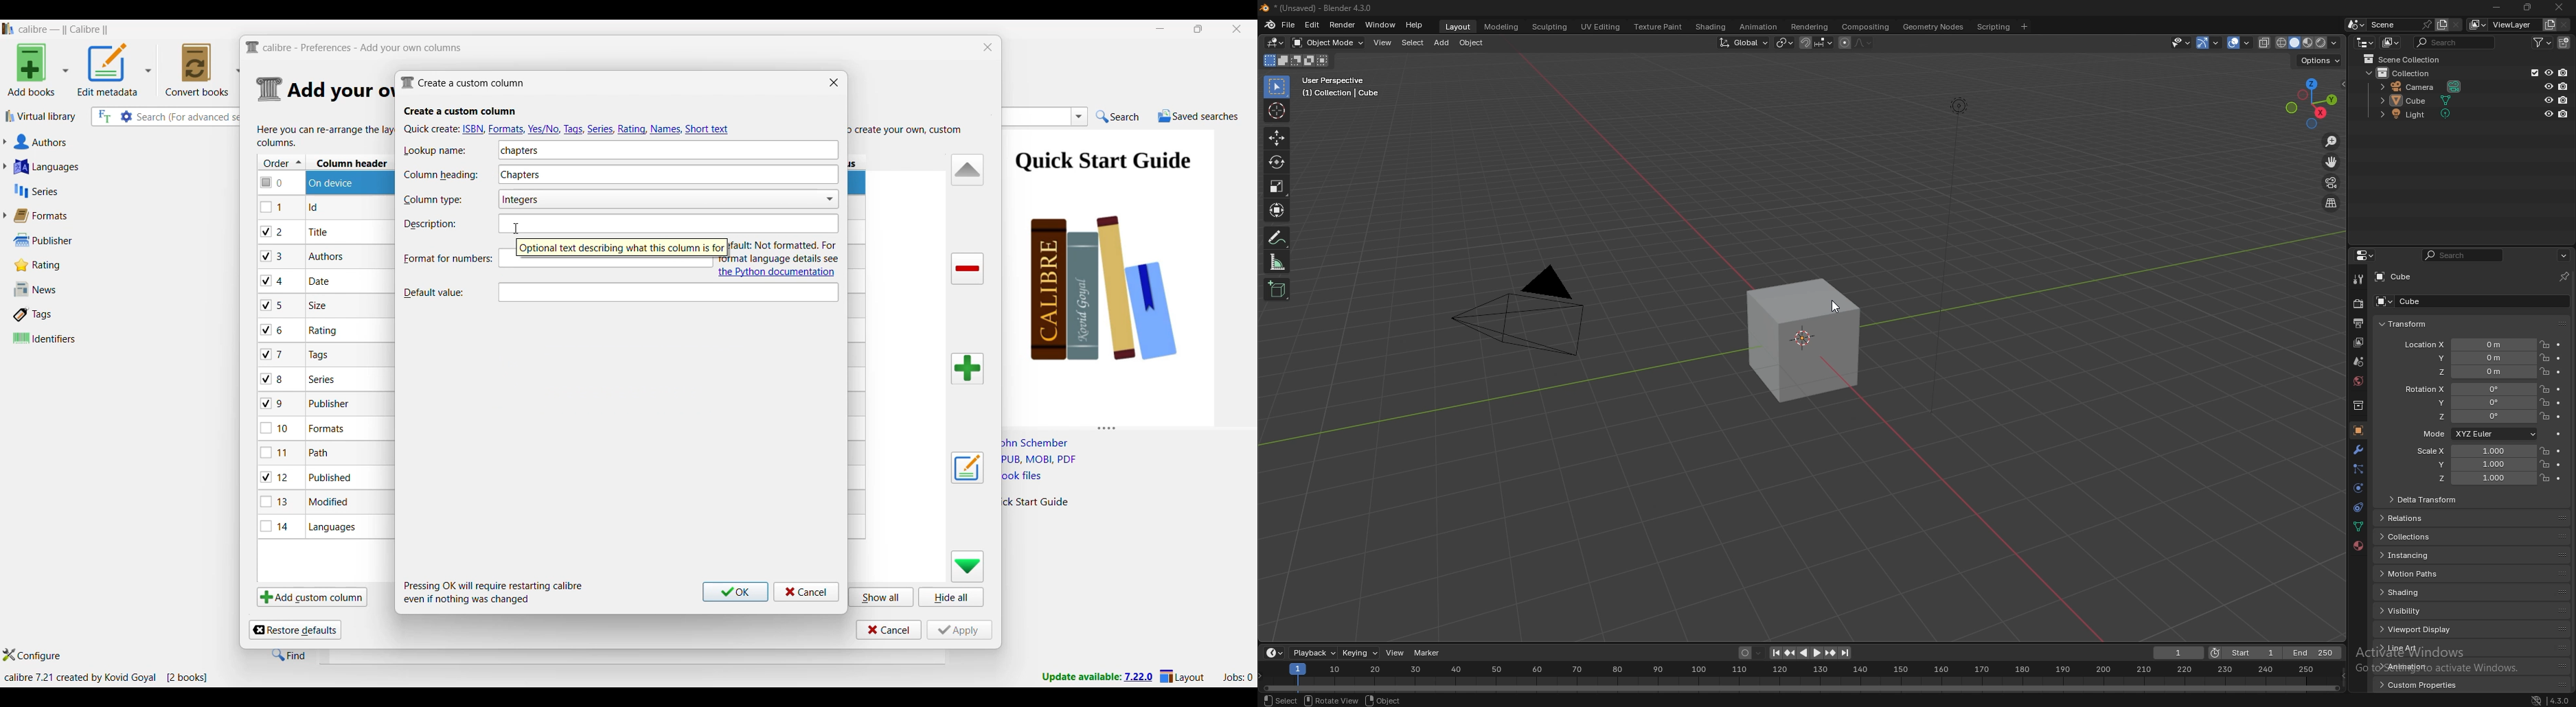  I want to click on lock, so click(2544, 463).